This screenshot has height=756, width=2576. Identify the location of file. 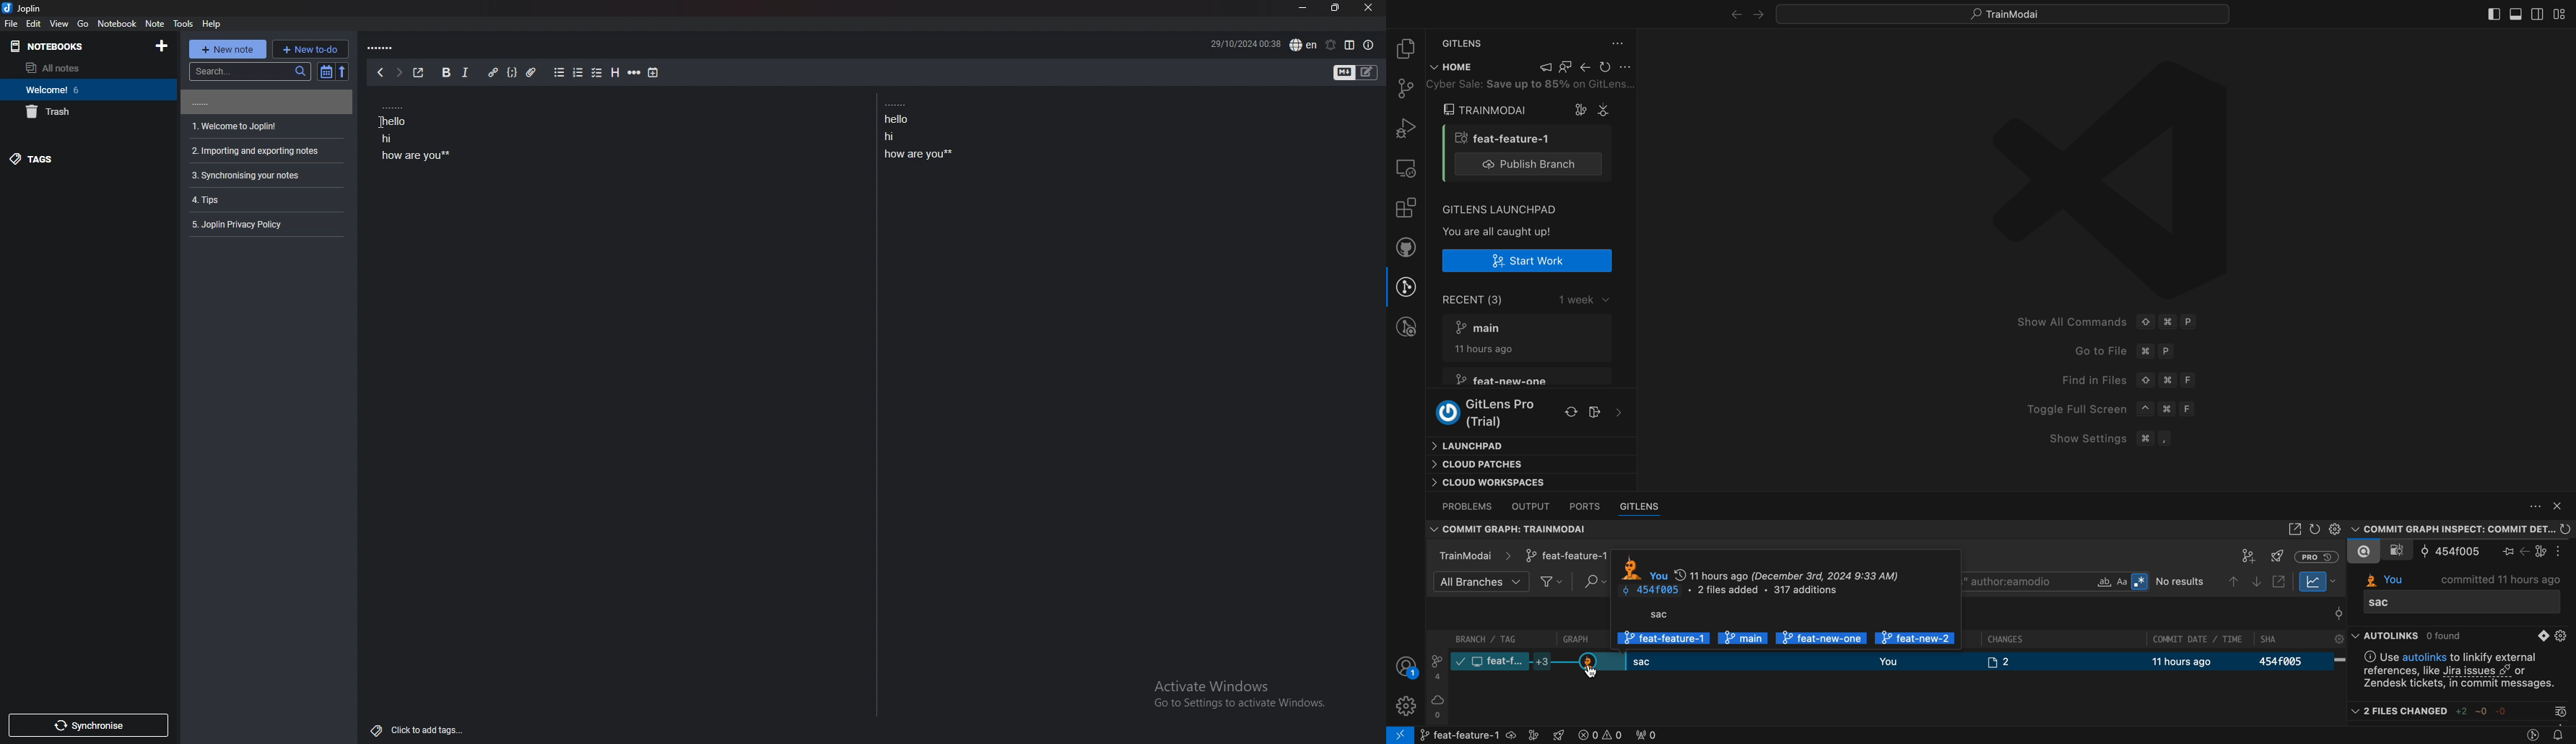
(12, 24).